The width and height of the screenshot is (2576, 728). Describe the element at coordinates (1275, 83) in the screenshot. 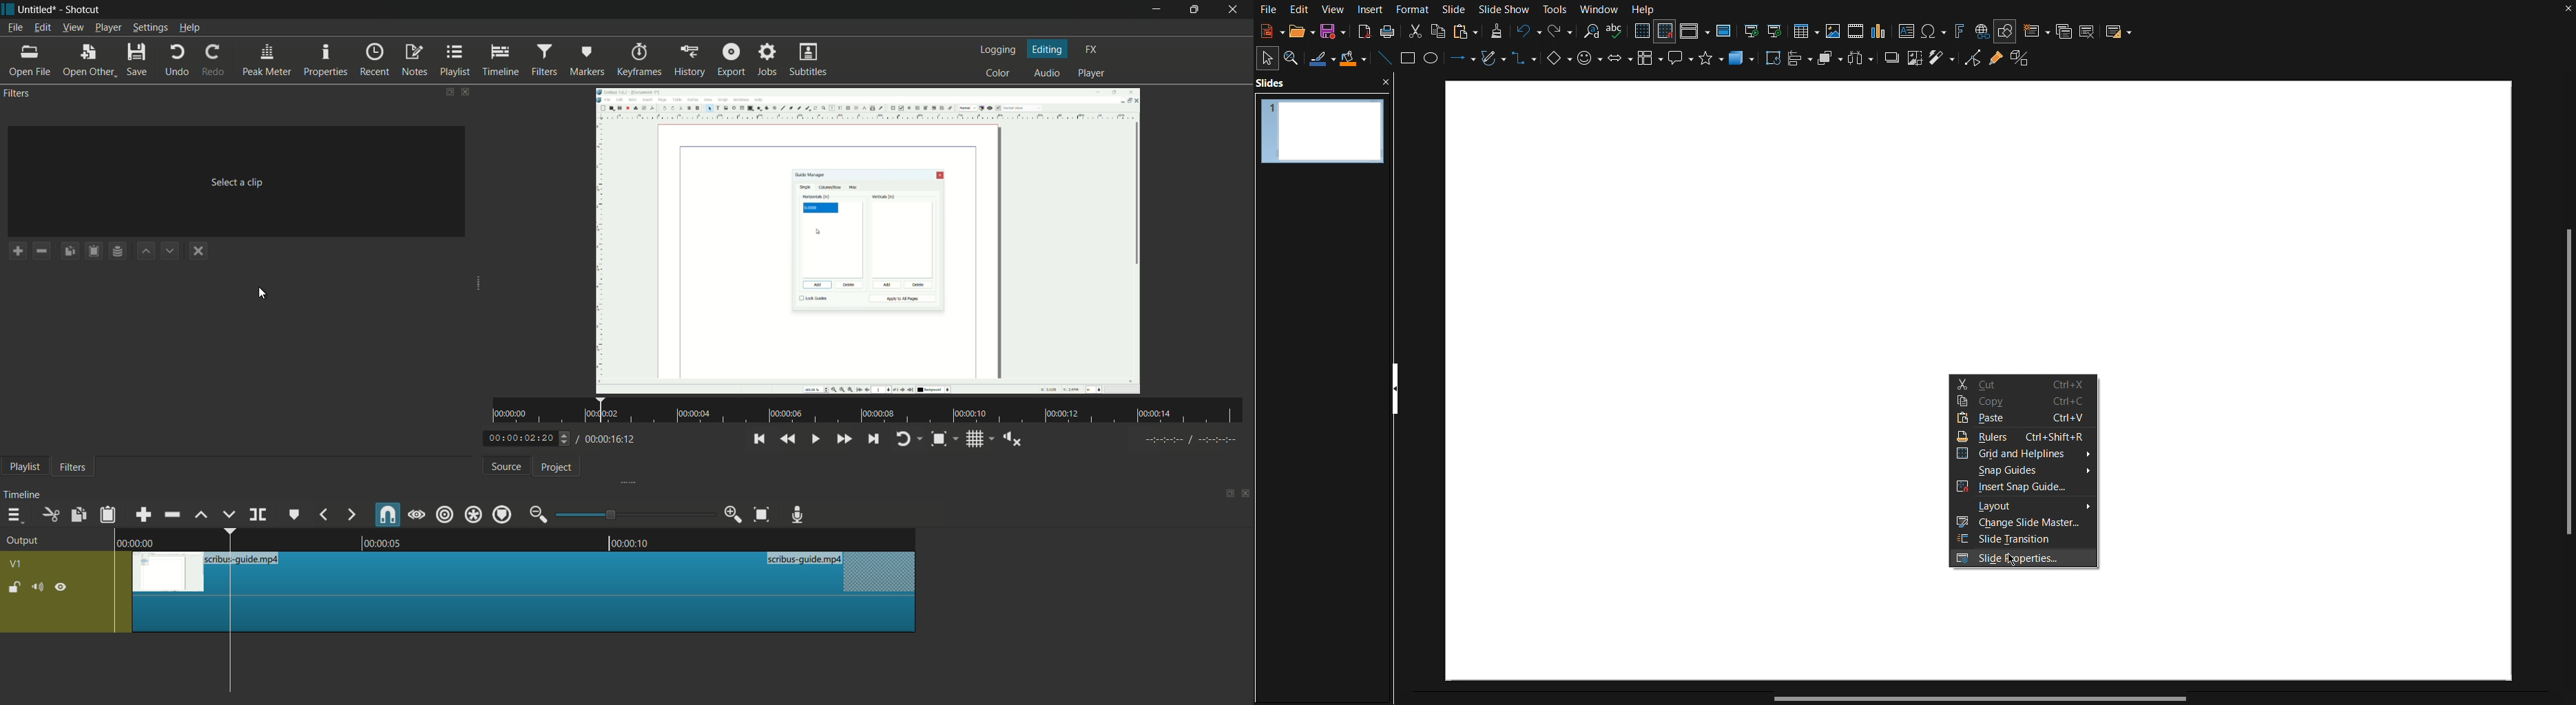

I see `Slides` at that location.